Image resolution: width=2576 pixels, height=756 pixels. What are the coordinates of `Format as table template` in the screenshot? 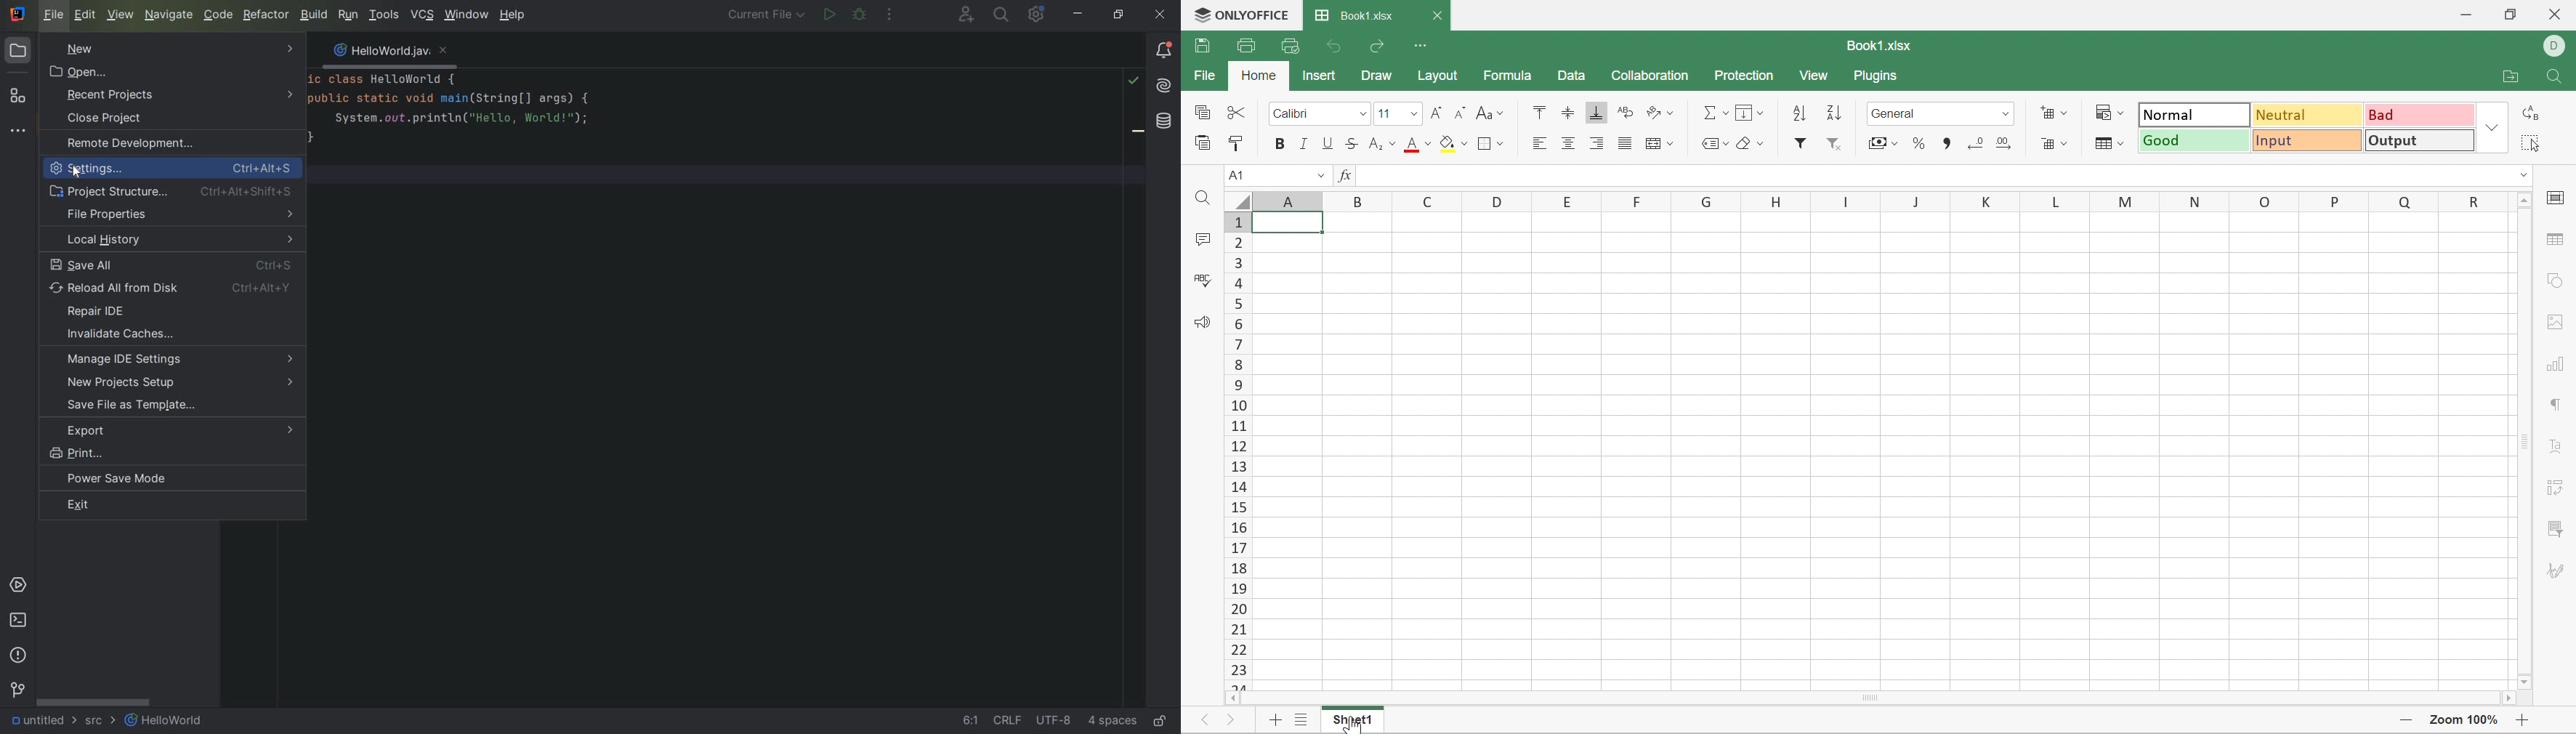 It's located at (2109, 143).